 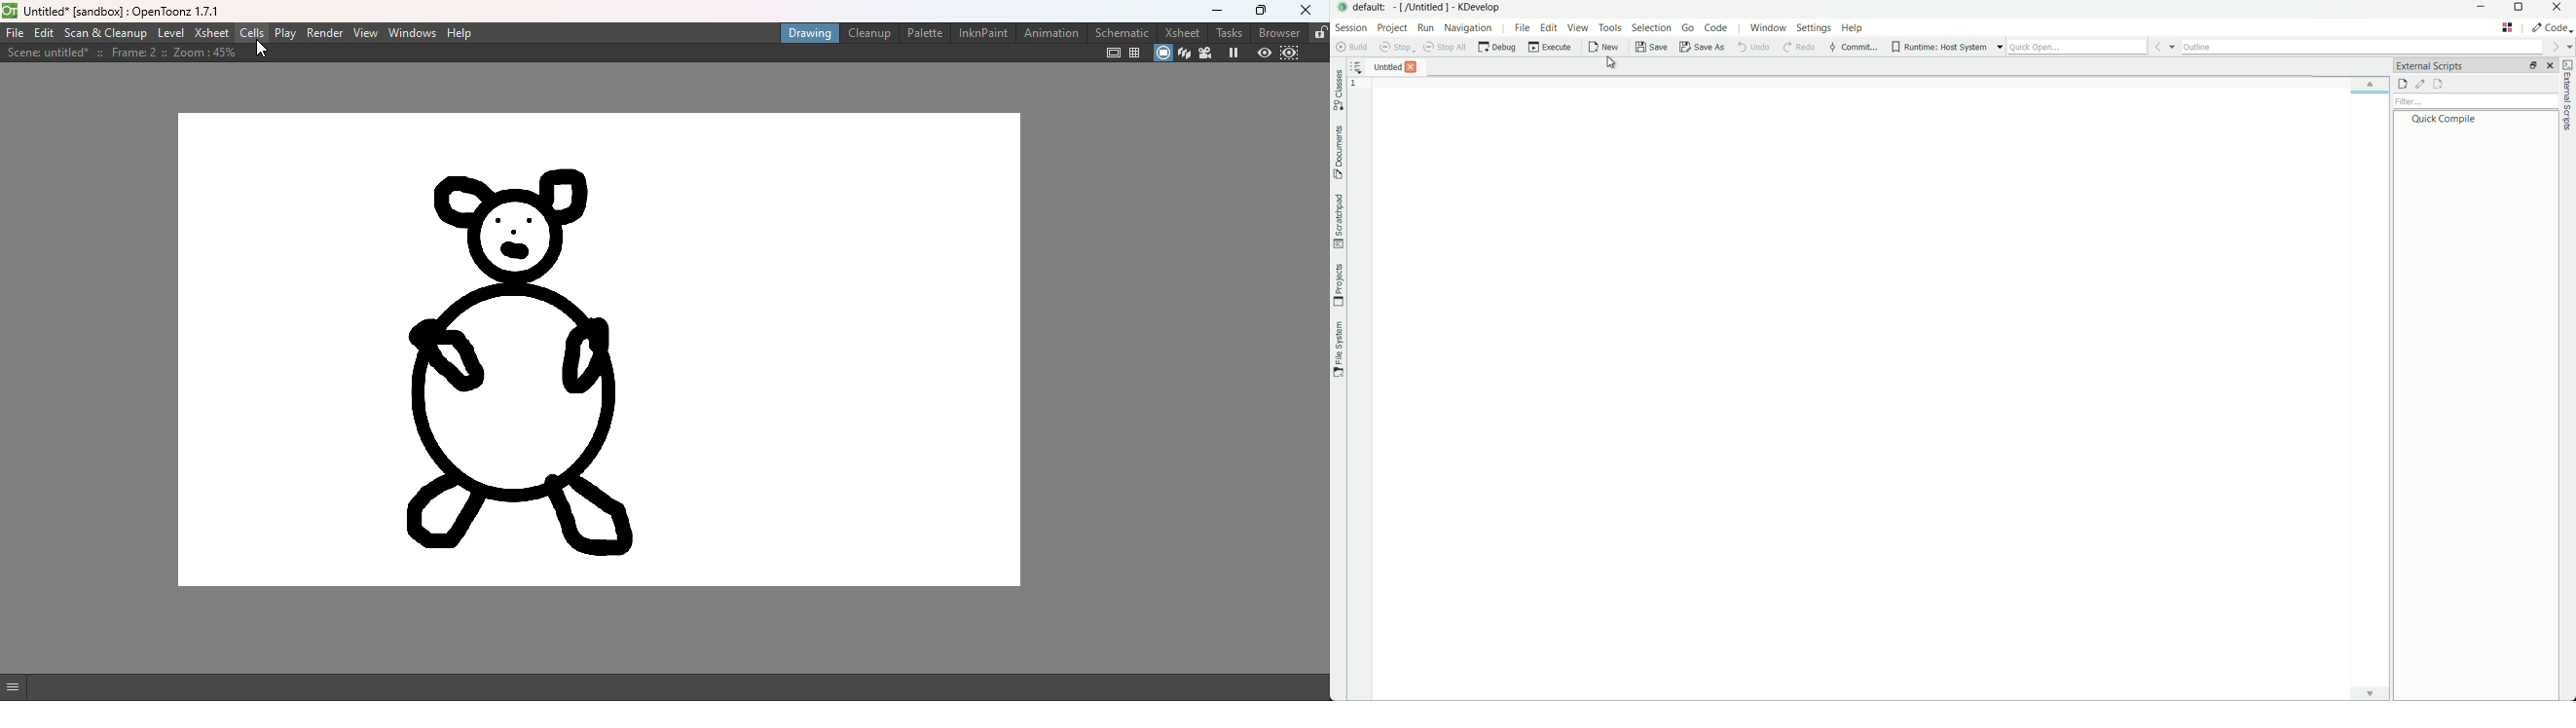 What do you see at coordinates (2568, 97) in the screenshot?
I see `external scripts` at bounding box center [2568, 97].